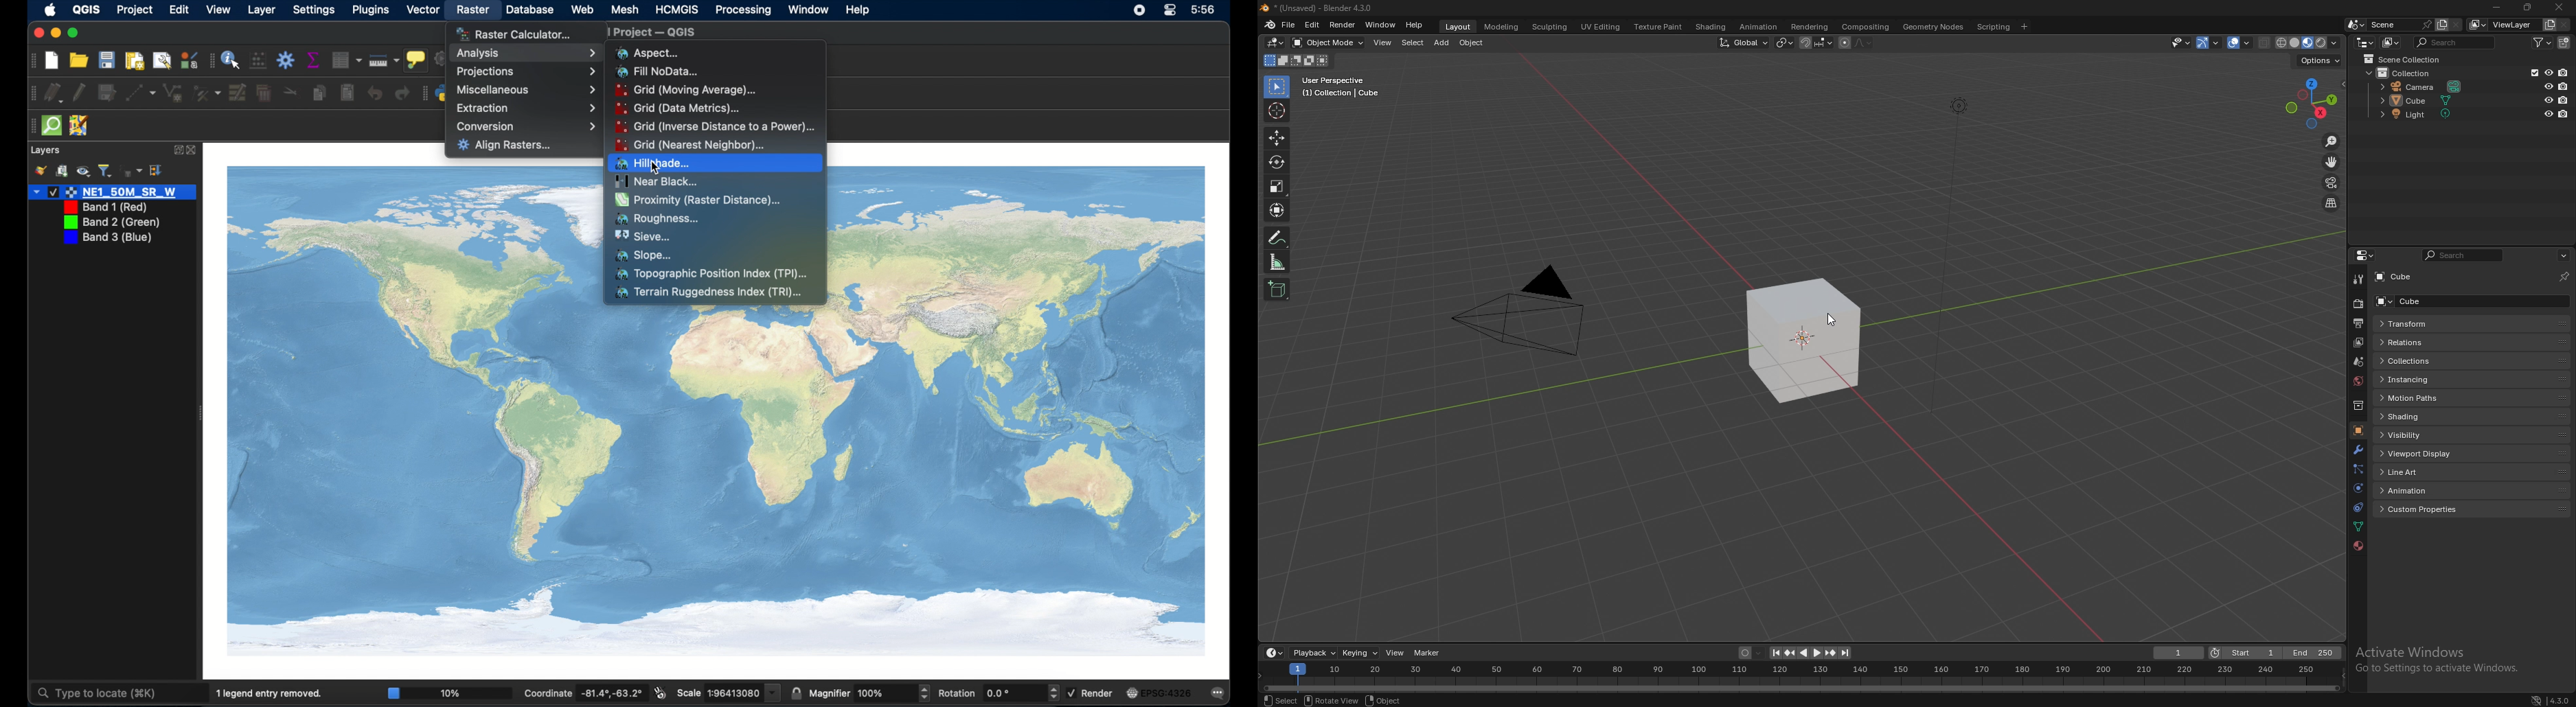 This screenshot has width=2576, height=728. Describe the element at coordinates (1830, 652) in the screenshot. I see `jump to keyframe` at that location.